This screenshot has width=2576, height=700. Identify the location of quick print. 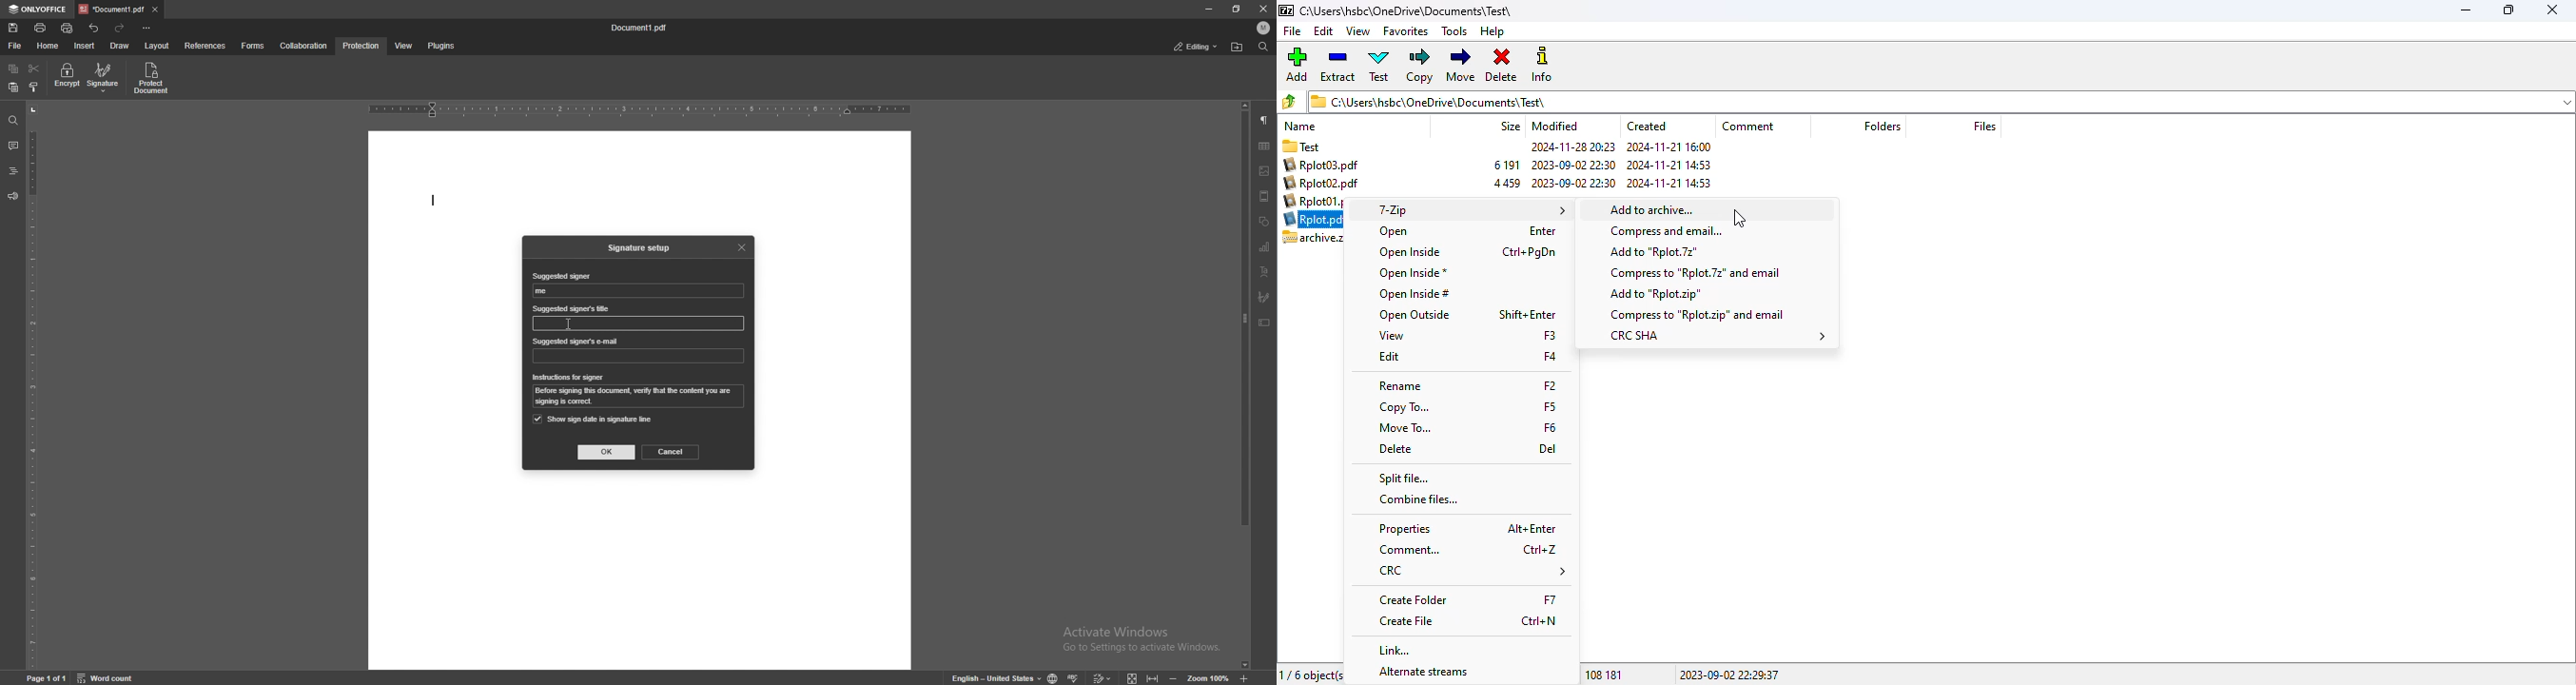
(68, 29).